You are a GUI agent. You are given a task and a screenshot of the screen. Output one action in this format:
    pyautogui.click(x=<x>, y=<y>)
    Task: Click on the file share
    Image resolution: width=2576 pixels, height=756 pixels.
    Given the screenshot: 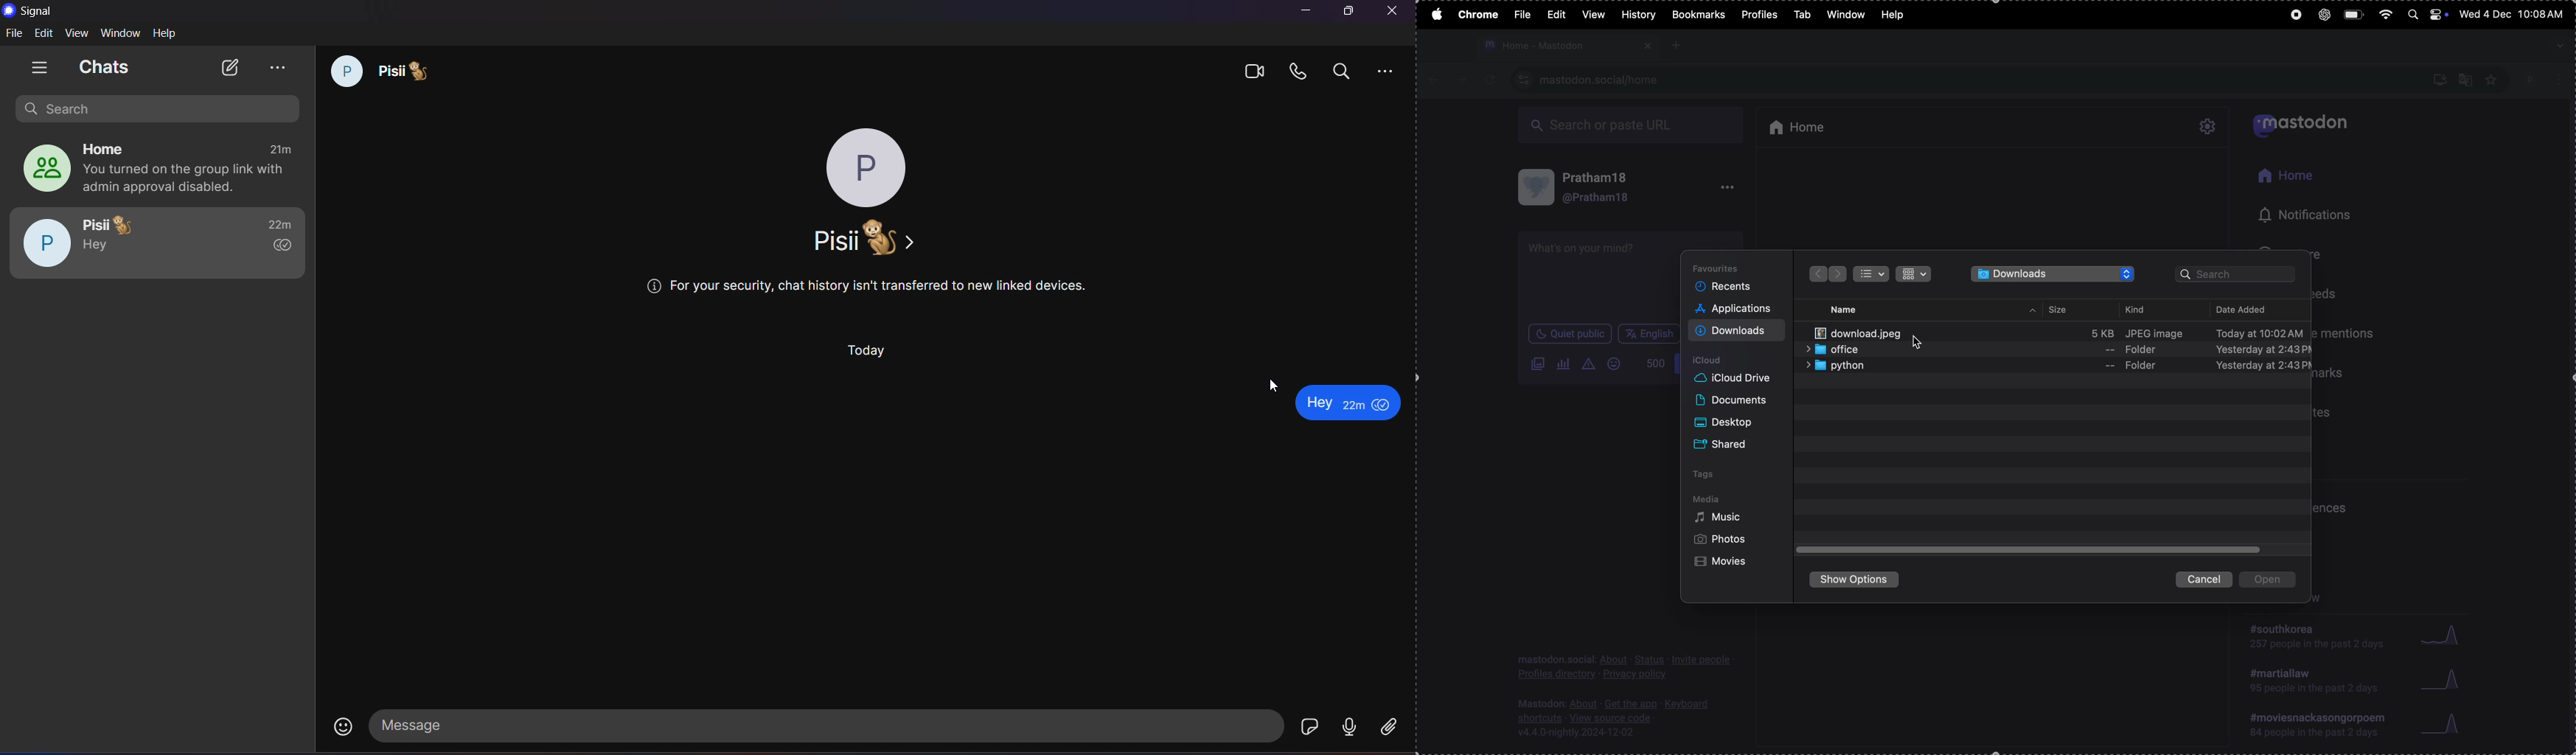 What is the action you would take?
    pyautogui.click(x=1390, y=729)
    